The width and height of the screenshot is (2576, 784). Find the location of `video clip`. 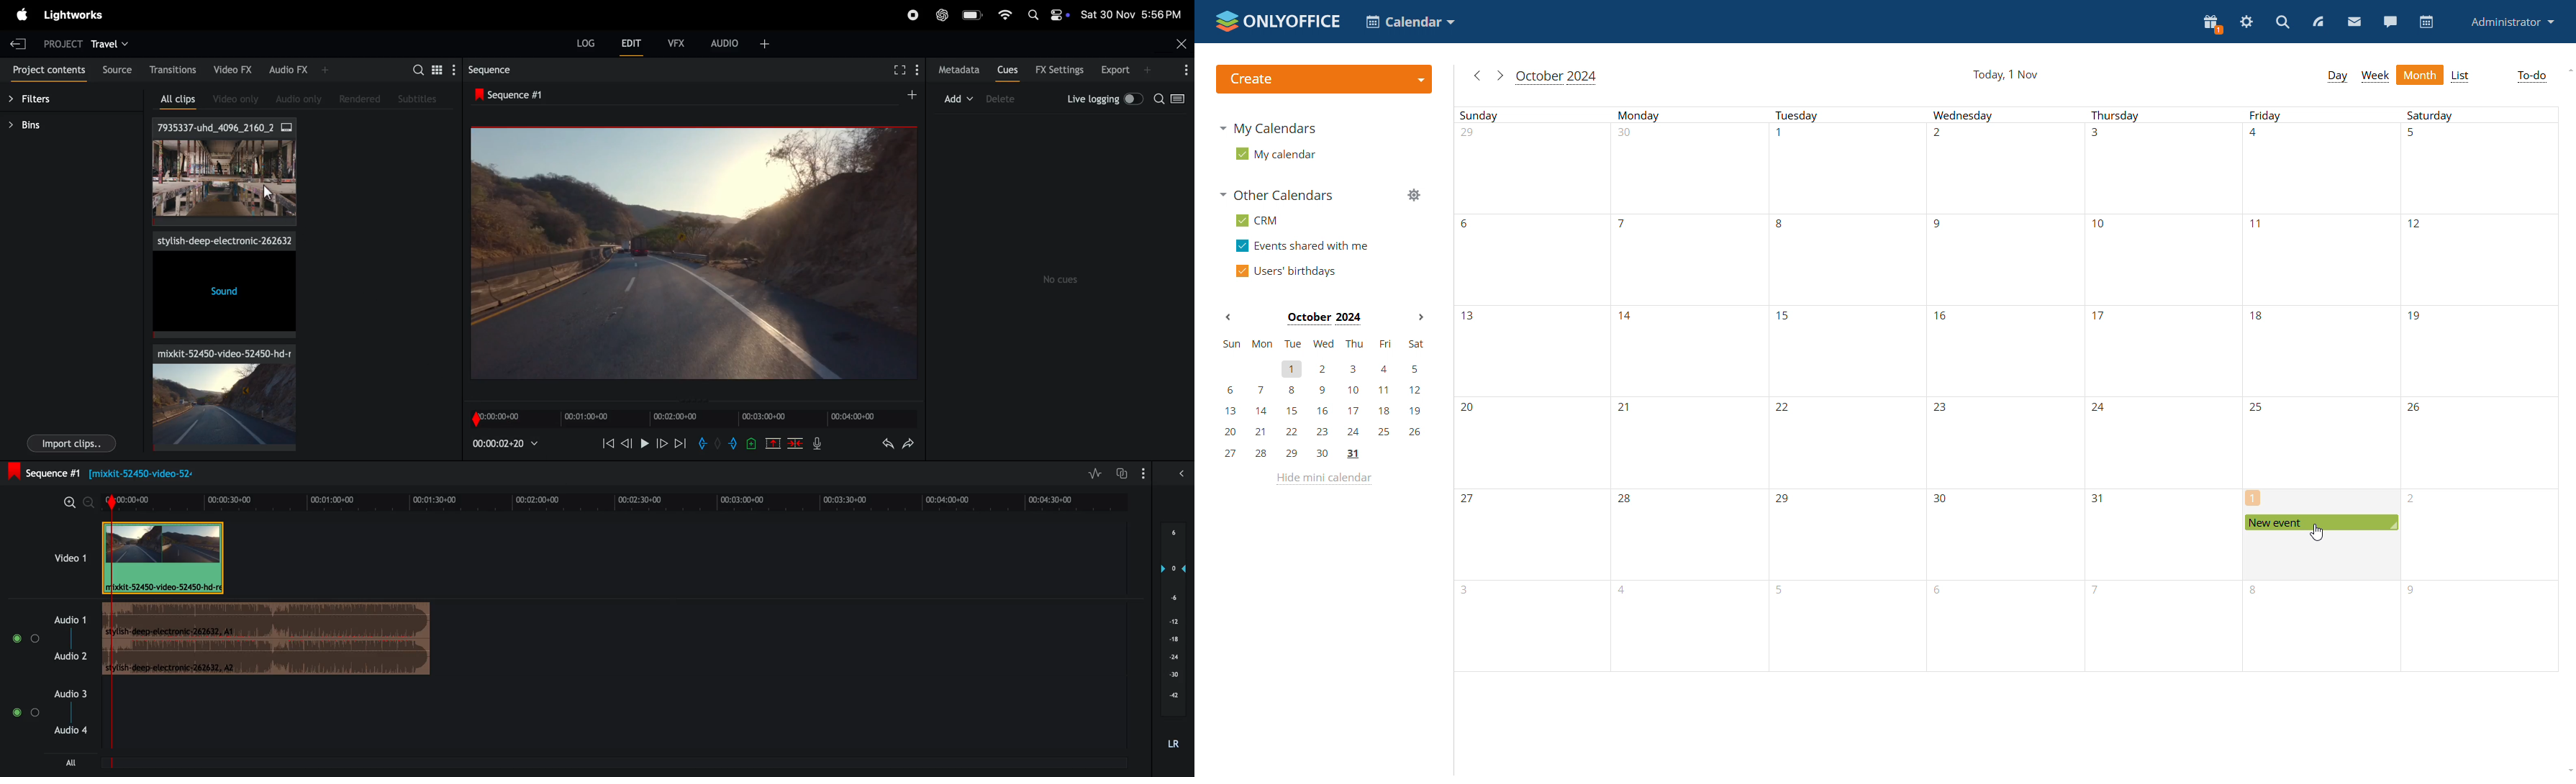

video clip is located at coordinates (217, 396).